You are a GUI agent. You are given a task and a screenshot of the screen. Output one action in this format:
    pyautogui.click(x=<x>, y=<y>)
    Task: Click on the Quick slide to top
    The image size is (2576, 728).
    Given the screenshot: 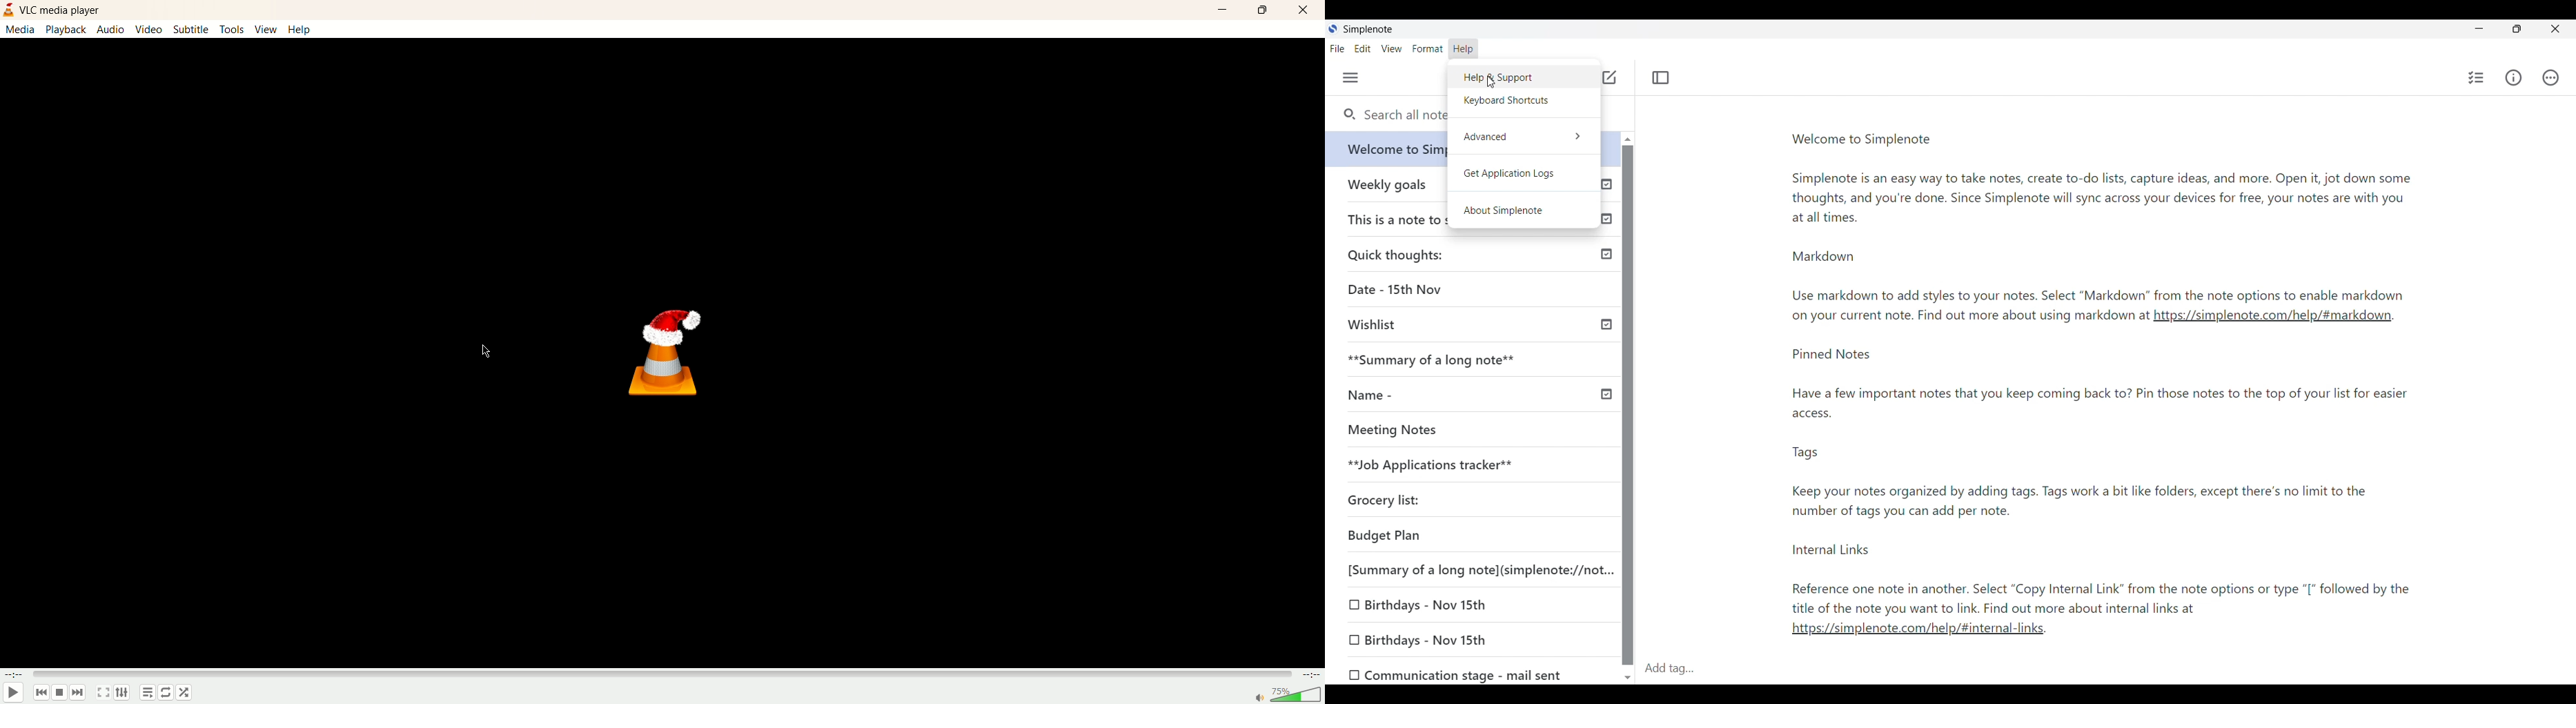 What is the action you would take?
    pyautogui.click(x=1628, y=139)
    